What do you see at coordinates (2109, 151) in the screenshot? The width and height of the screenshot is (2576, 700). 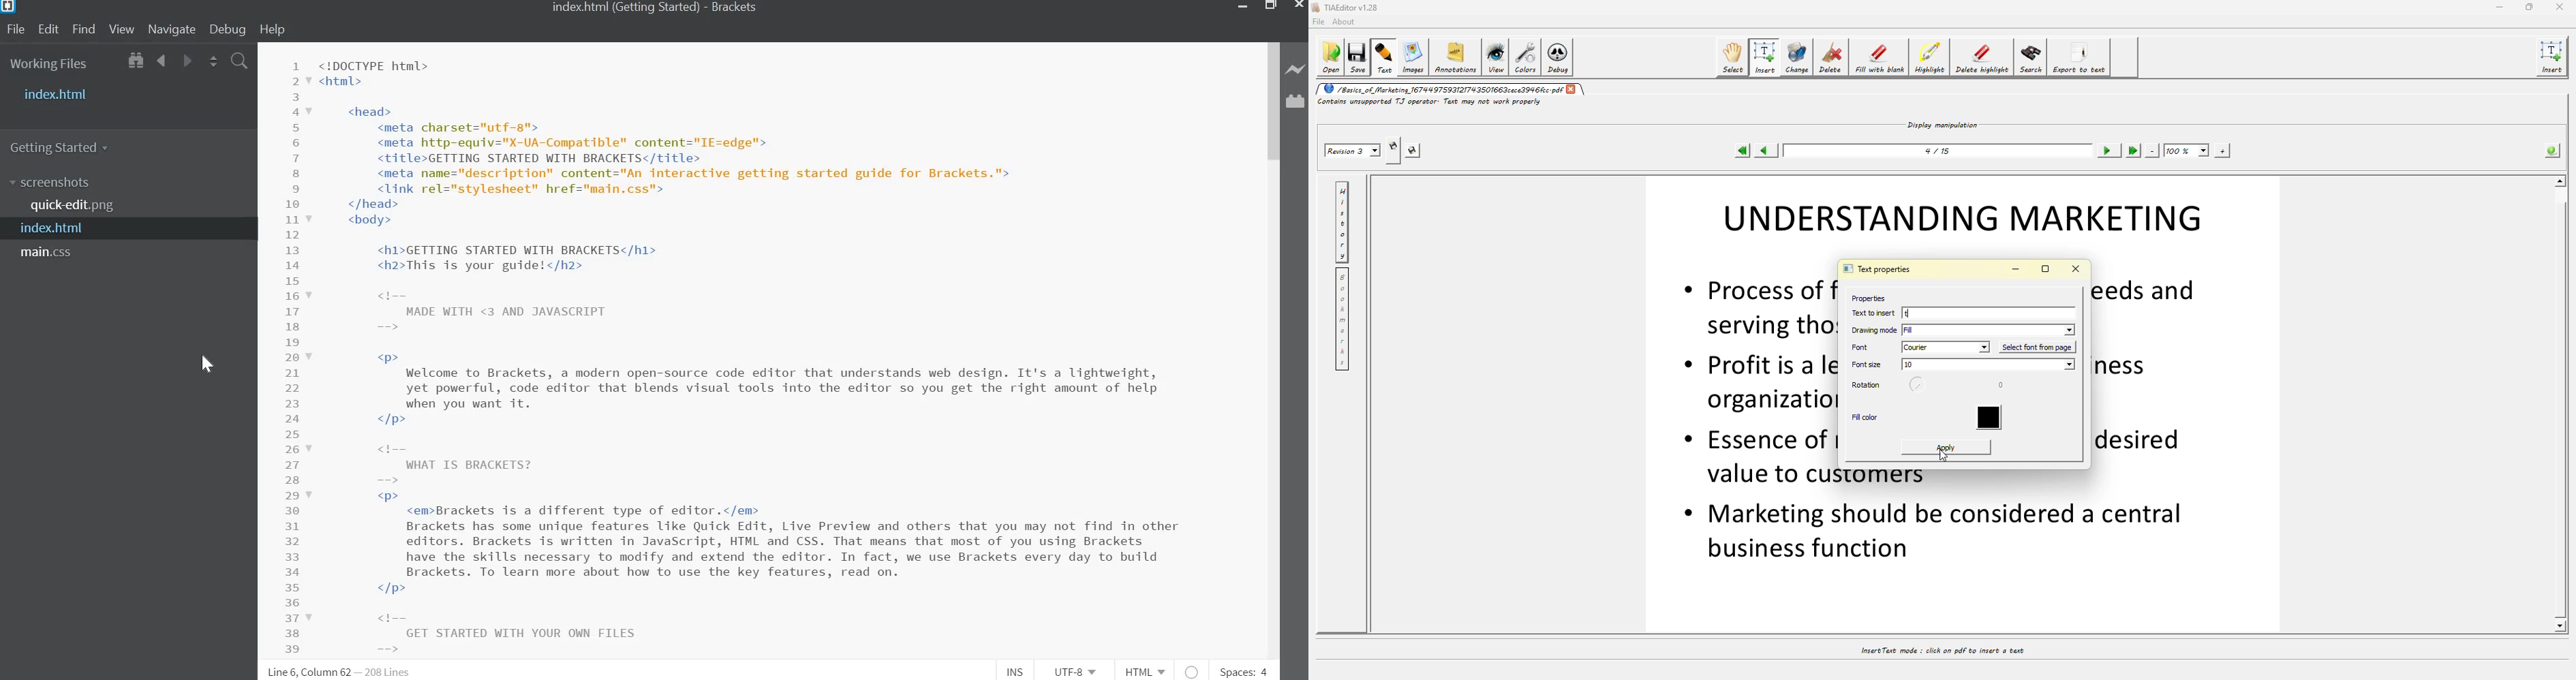 I see `next page` at bounding box center [2109, 151].